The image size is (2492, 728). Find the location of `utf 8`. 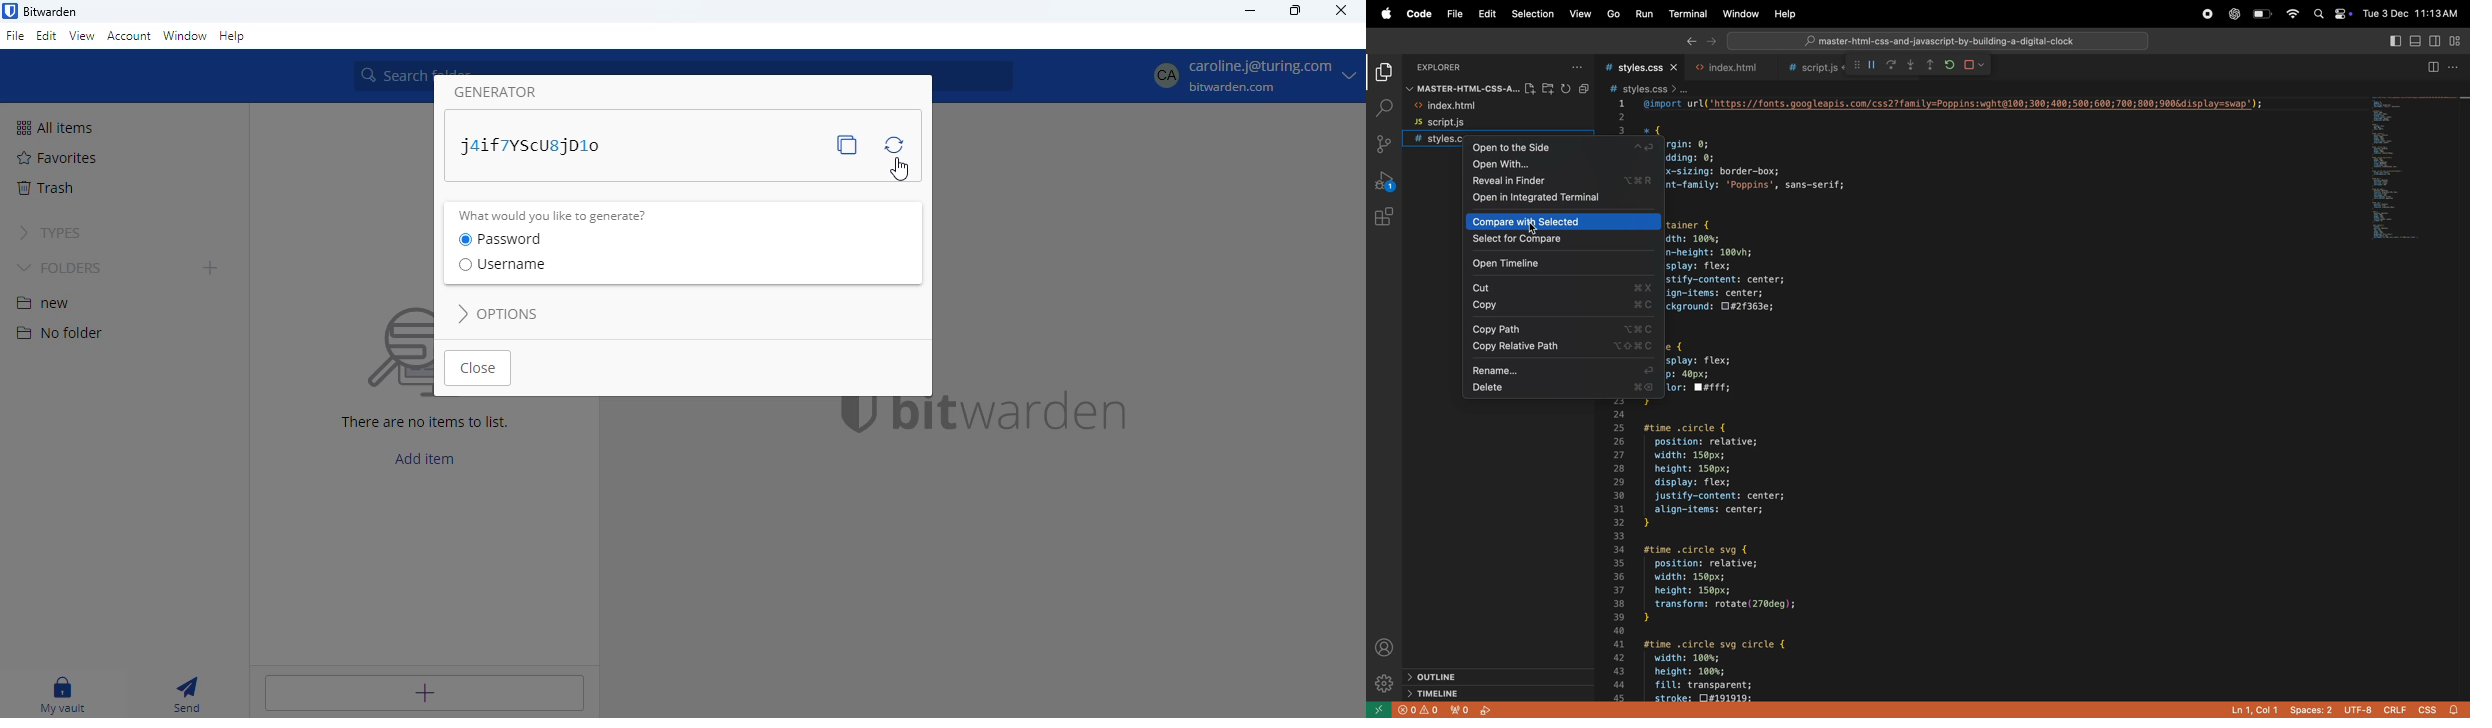

utf 8 is located at coordinates (2360, 710).